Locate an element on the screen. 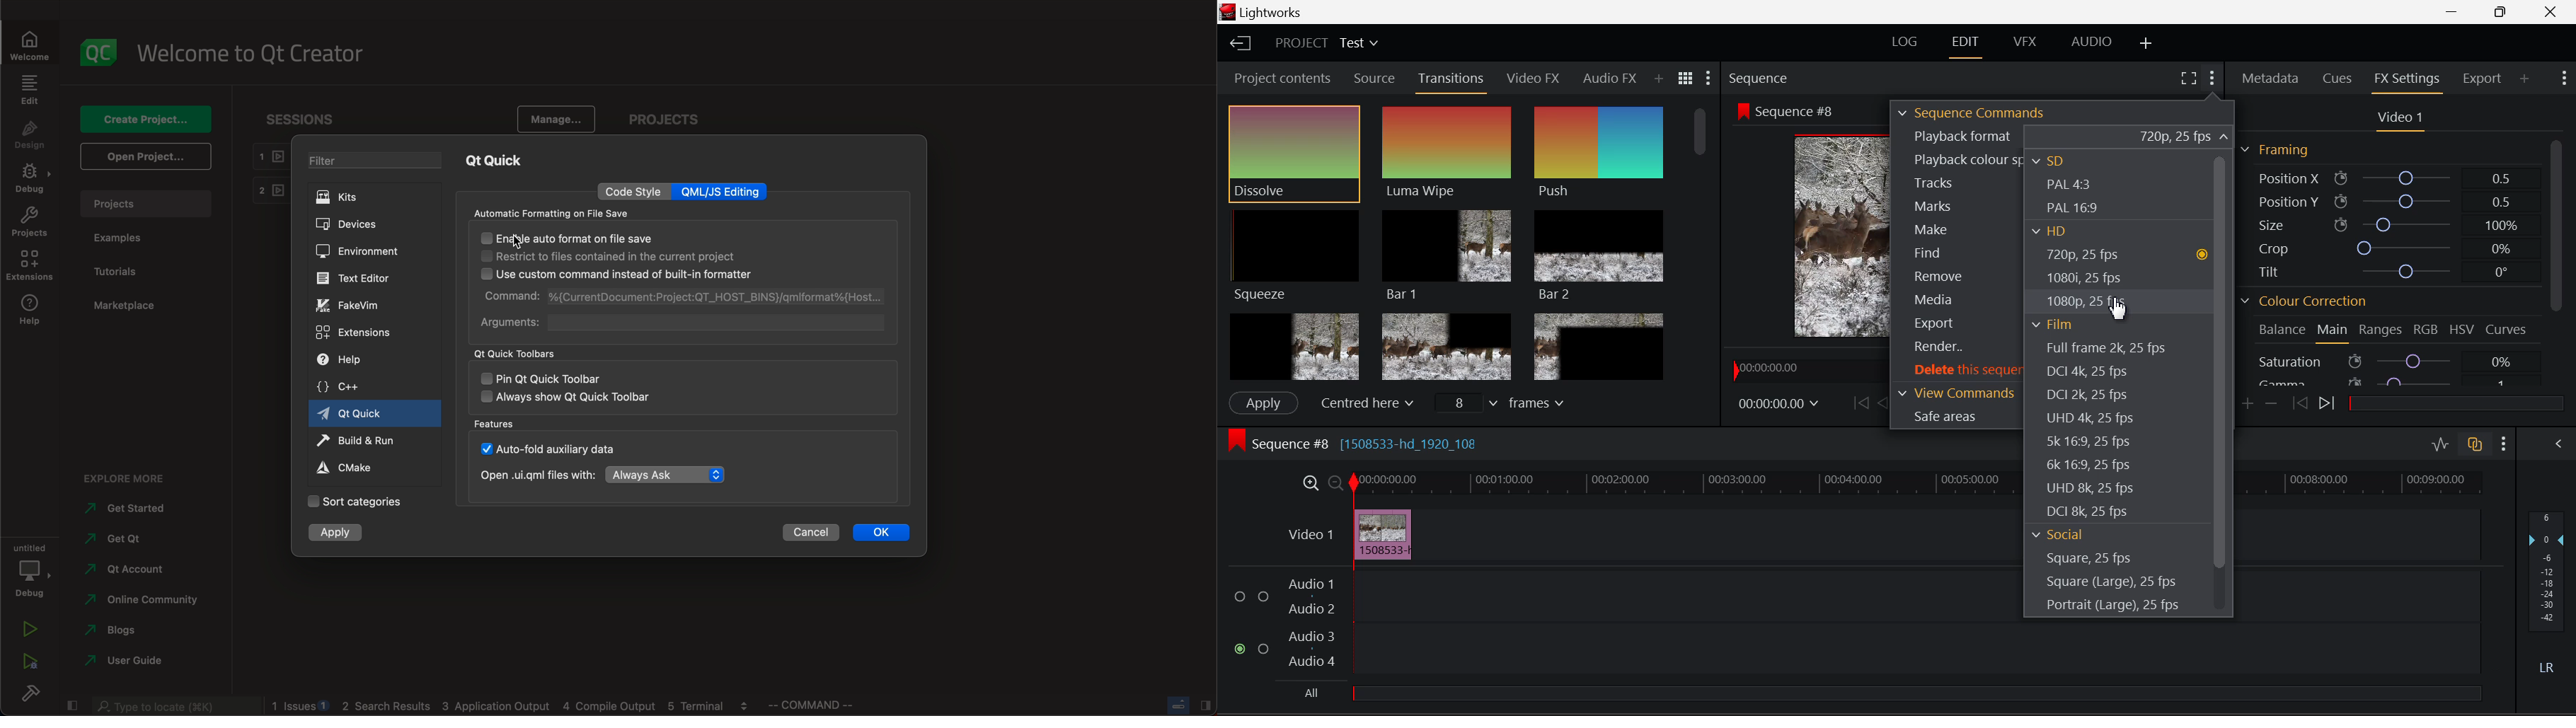  Playback color space is located at coordinates (1960, 159).